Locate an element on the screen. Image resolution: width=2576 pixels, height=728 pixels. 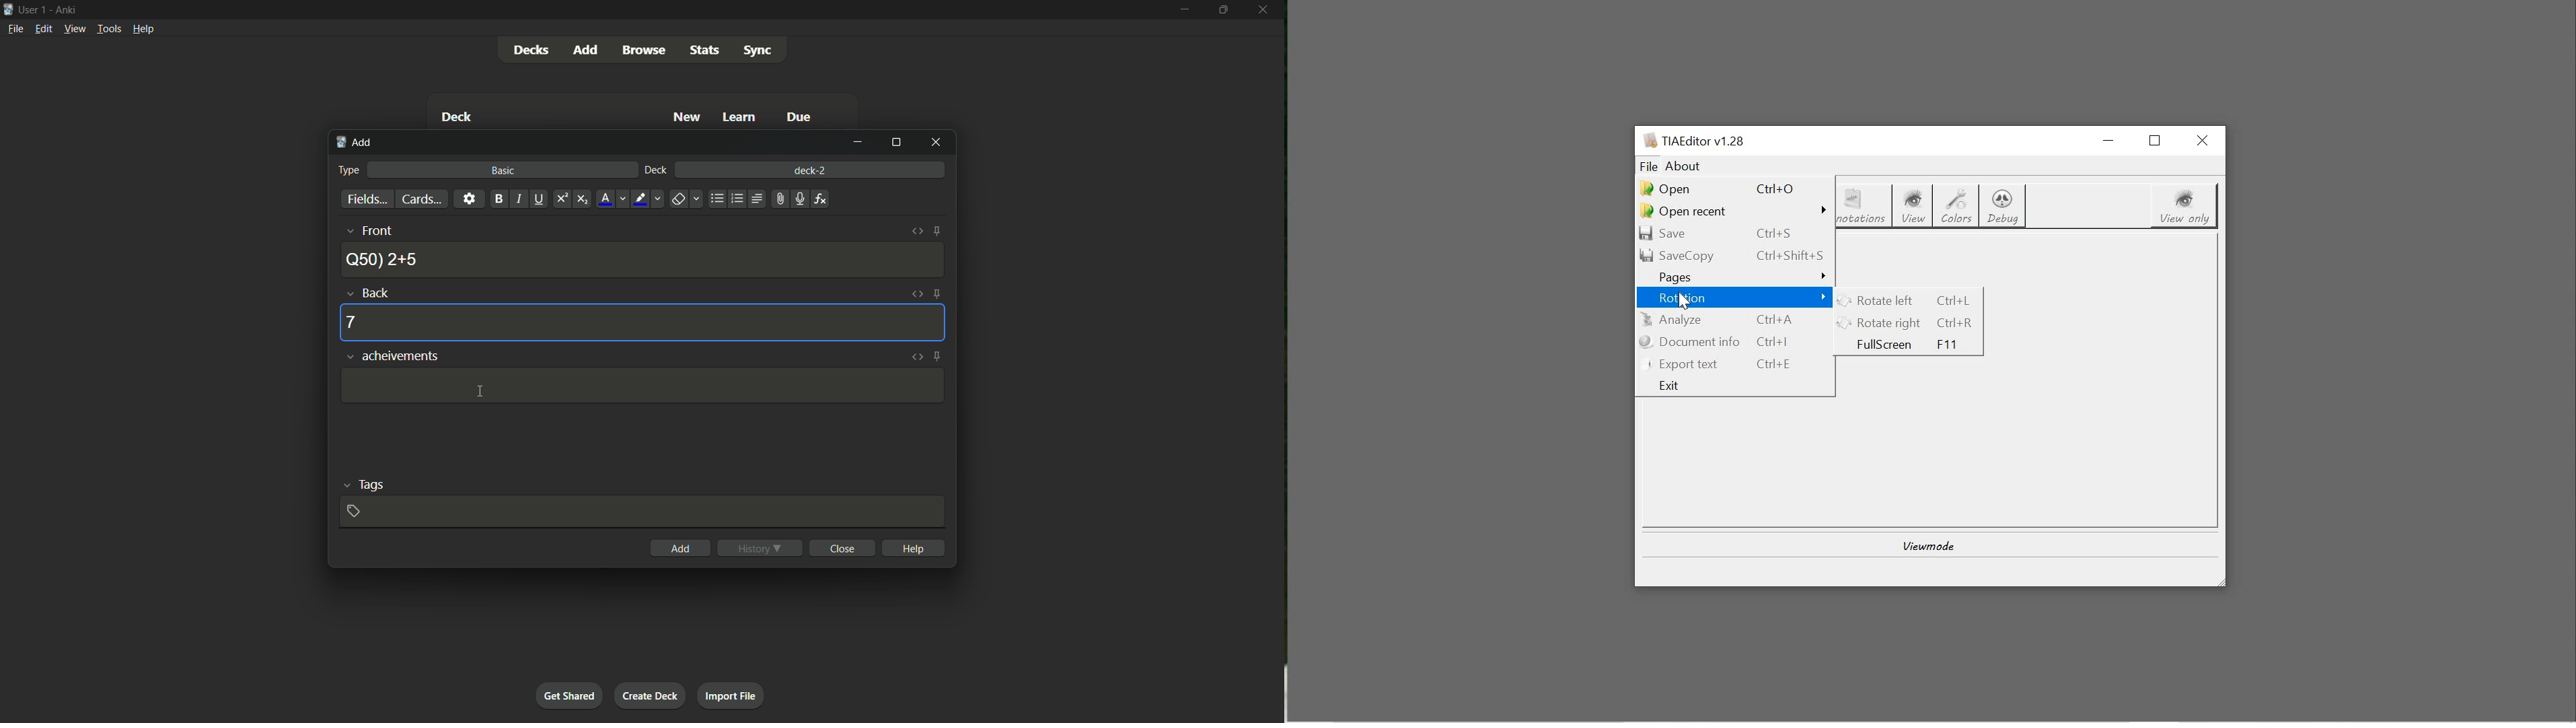
deck is located at coordinates (656, 171).